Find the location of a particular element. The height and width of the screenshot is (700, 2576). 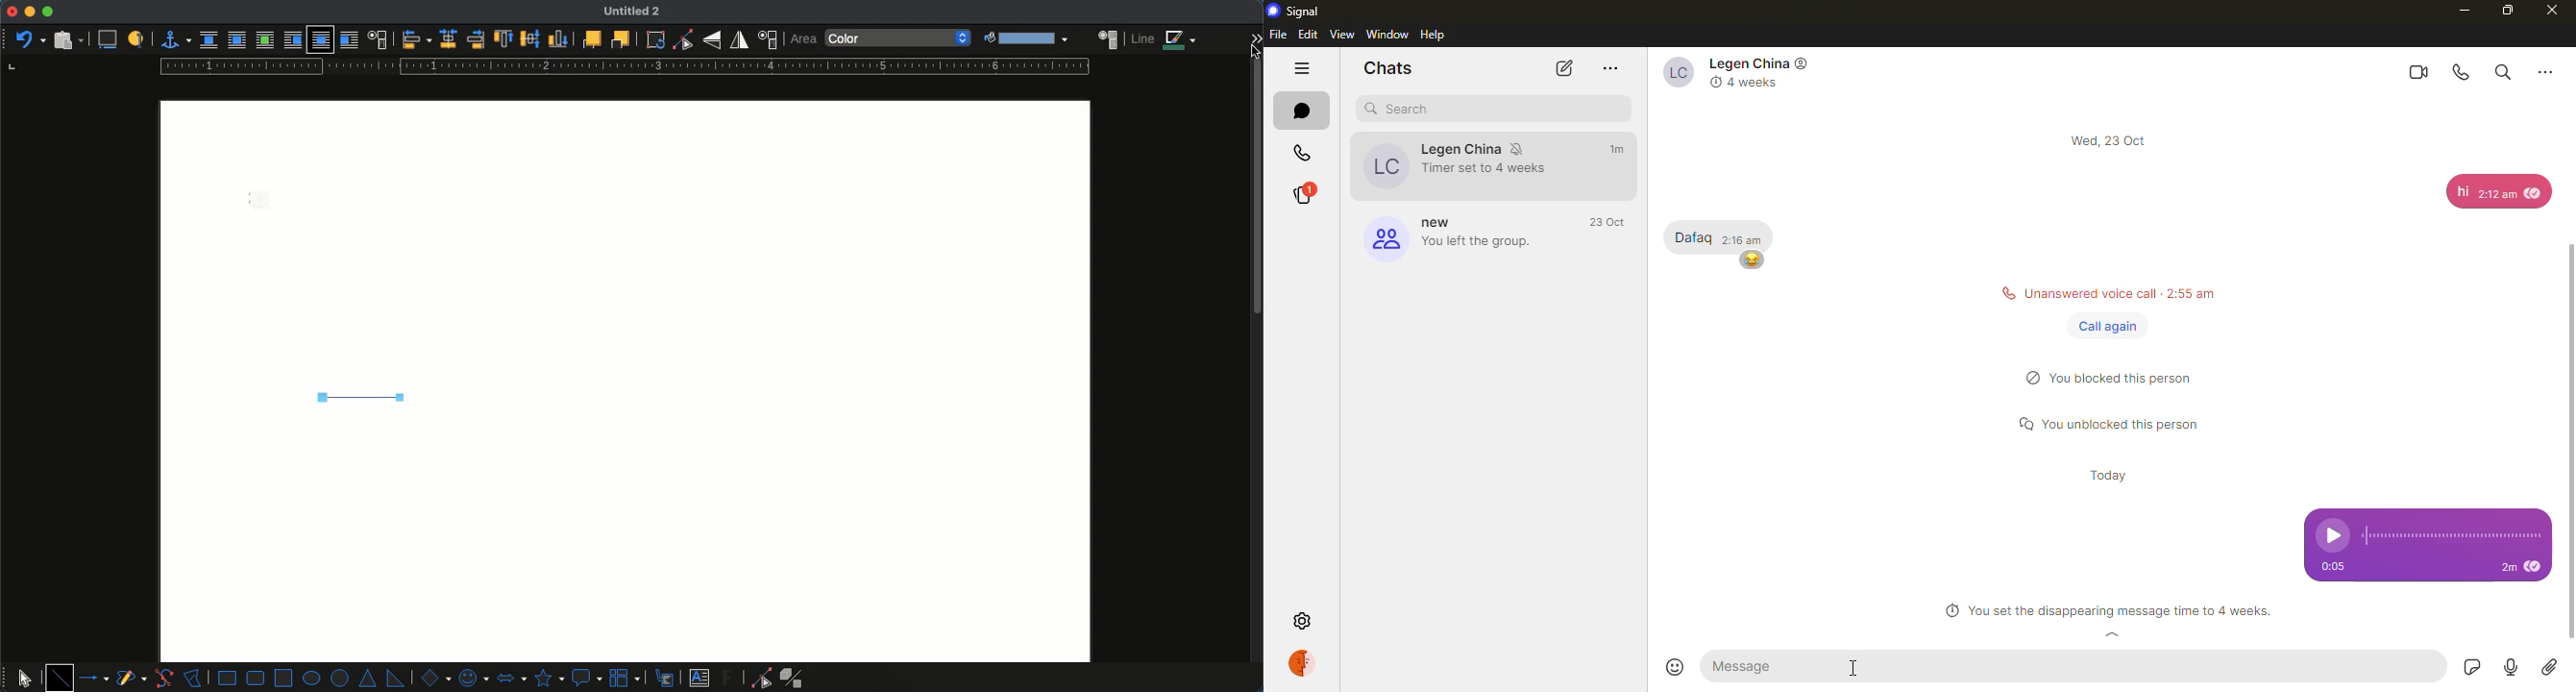

 You unblocked this person is located at coordinates (2116, 425).